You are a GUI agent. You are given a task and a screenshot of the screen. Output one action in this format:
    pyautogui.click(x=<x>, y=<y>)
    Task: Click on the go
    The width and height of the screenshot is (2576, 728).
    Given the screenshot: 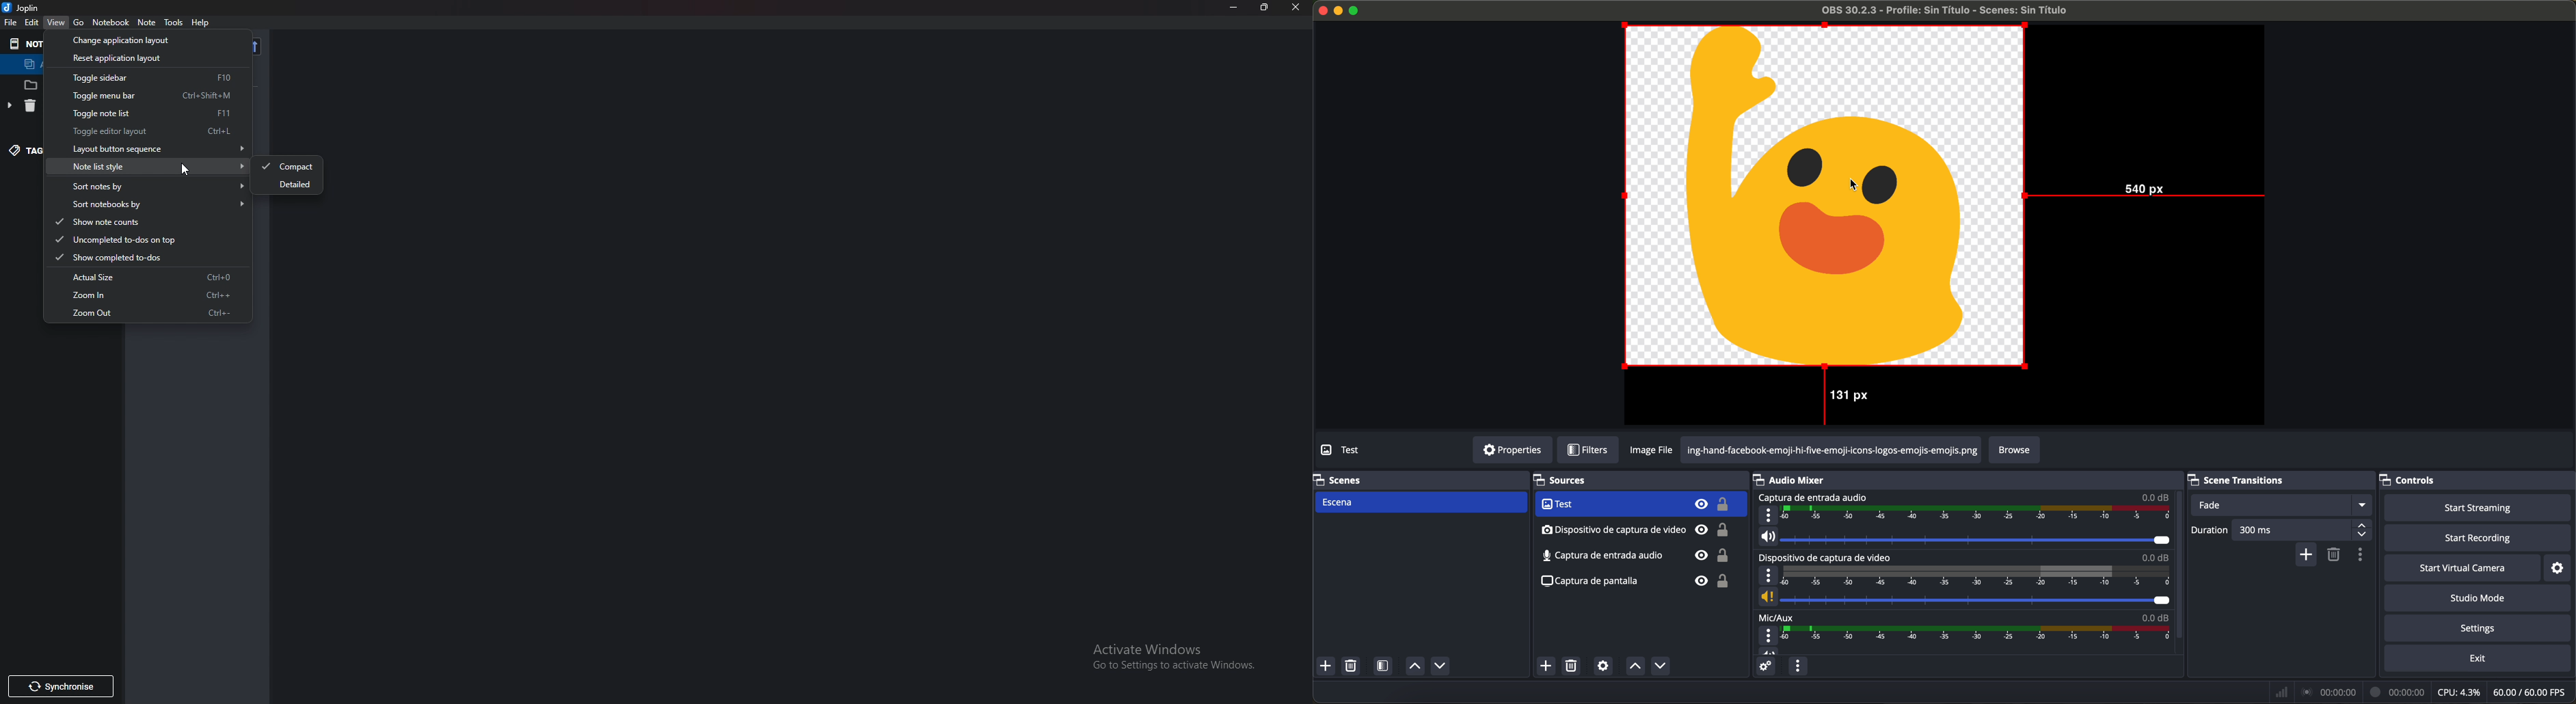 What is the action you would take?
    pyautogui.click(x=79, y=22)
    